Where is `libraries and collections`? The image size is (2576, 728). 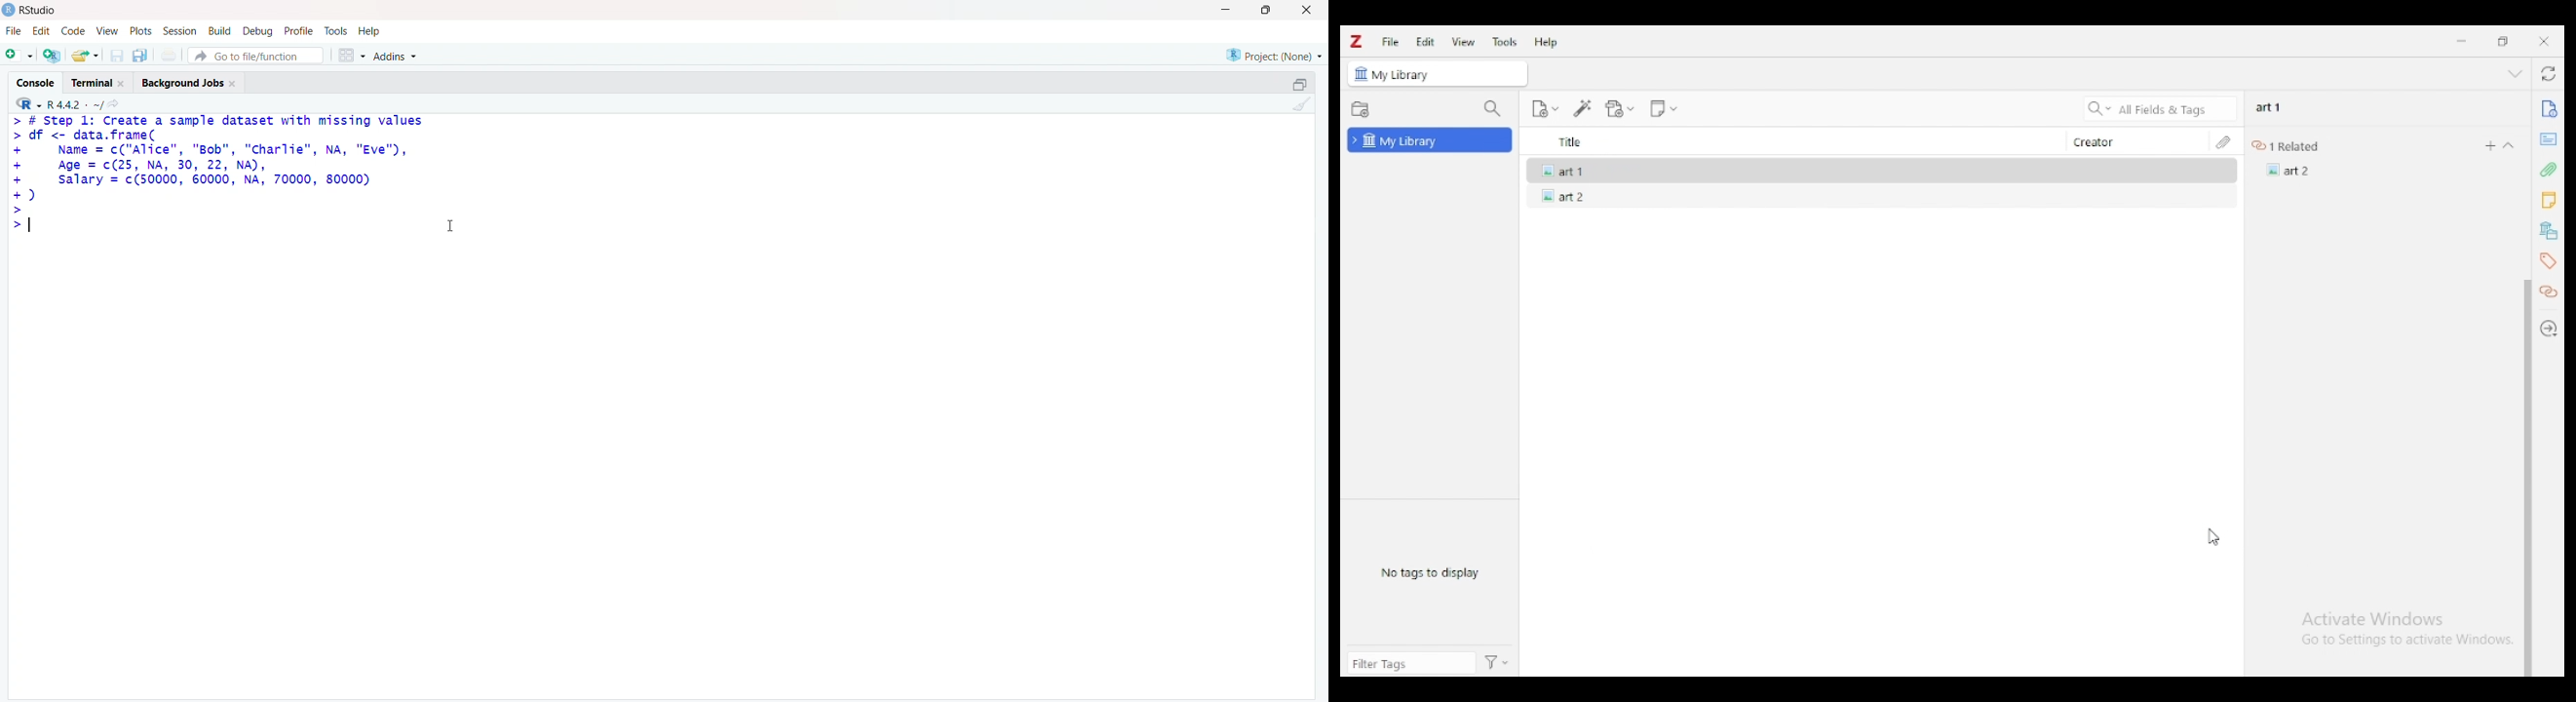 libraries and collections is located at coordinates (2547, 231).